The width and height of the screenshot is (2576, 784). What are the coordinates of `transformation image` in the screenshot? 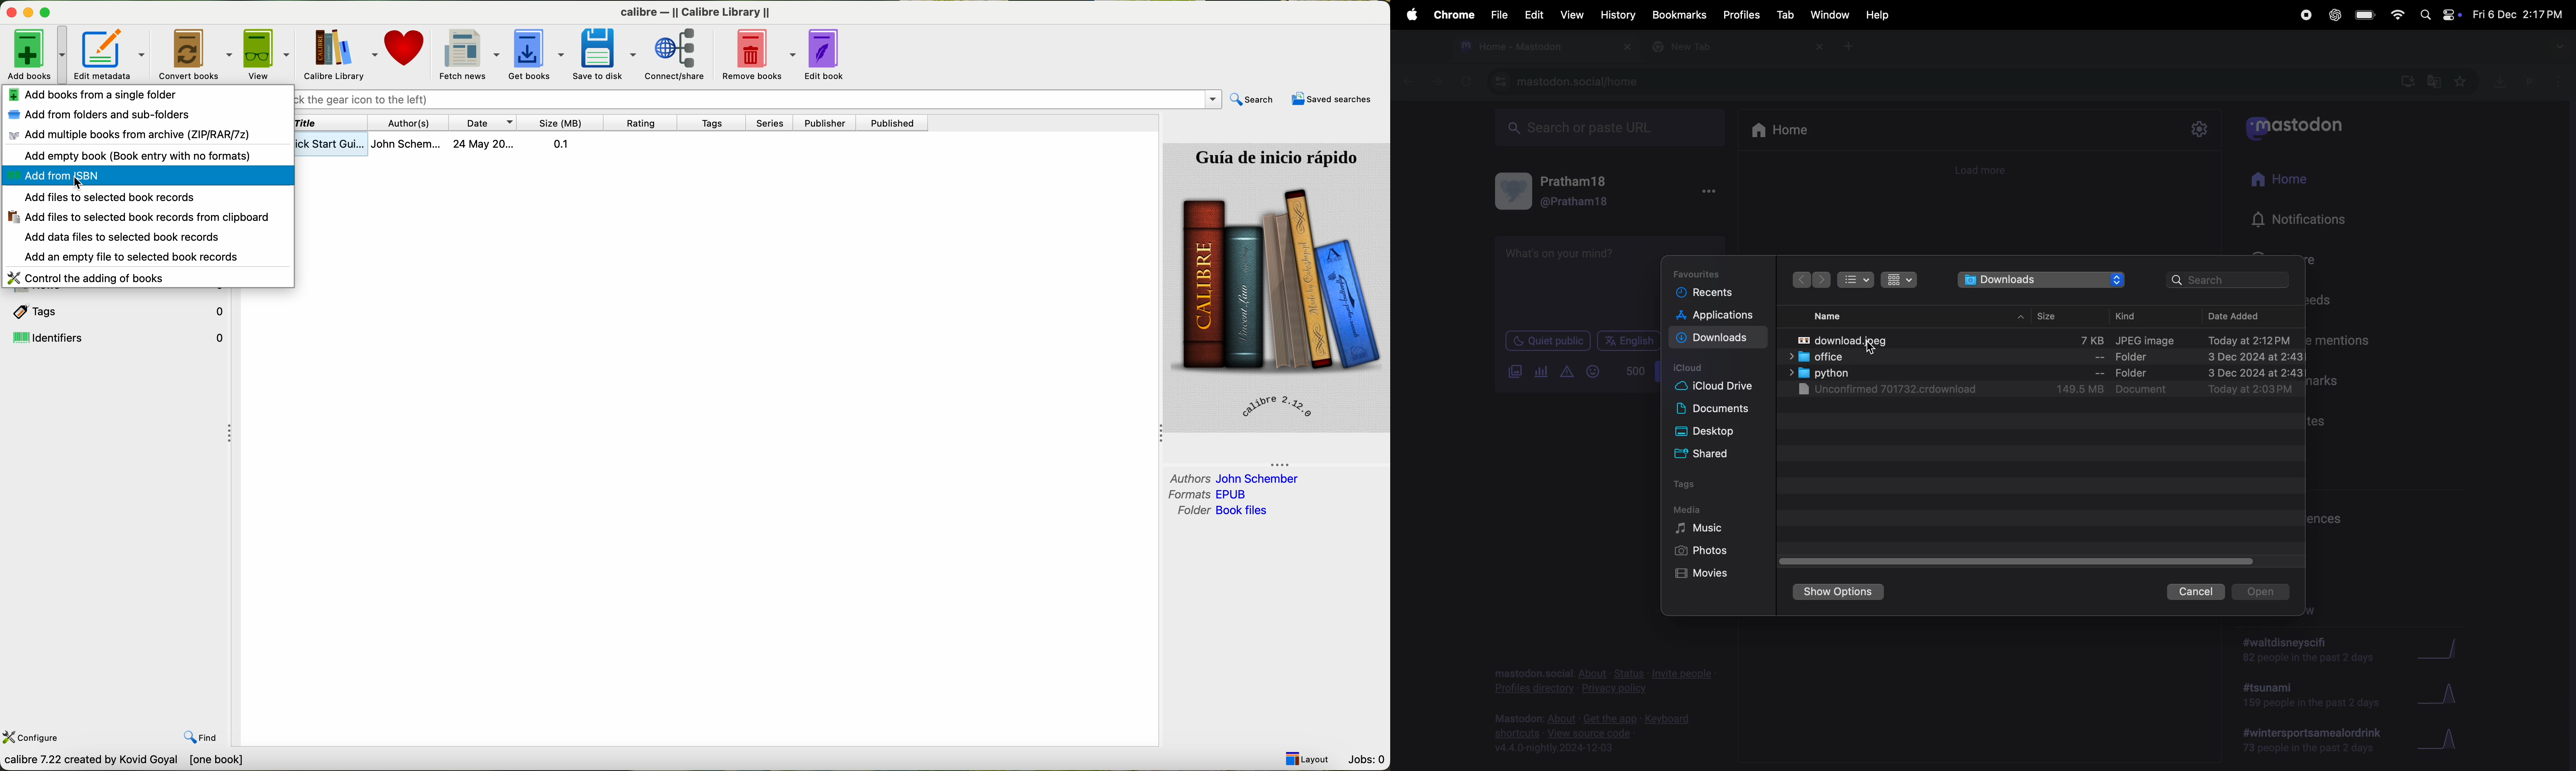 It's located at (2042, 338).